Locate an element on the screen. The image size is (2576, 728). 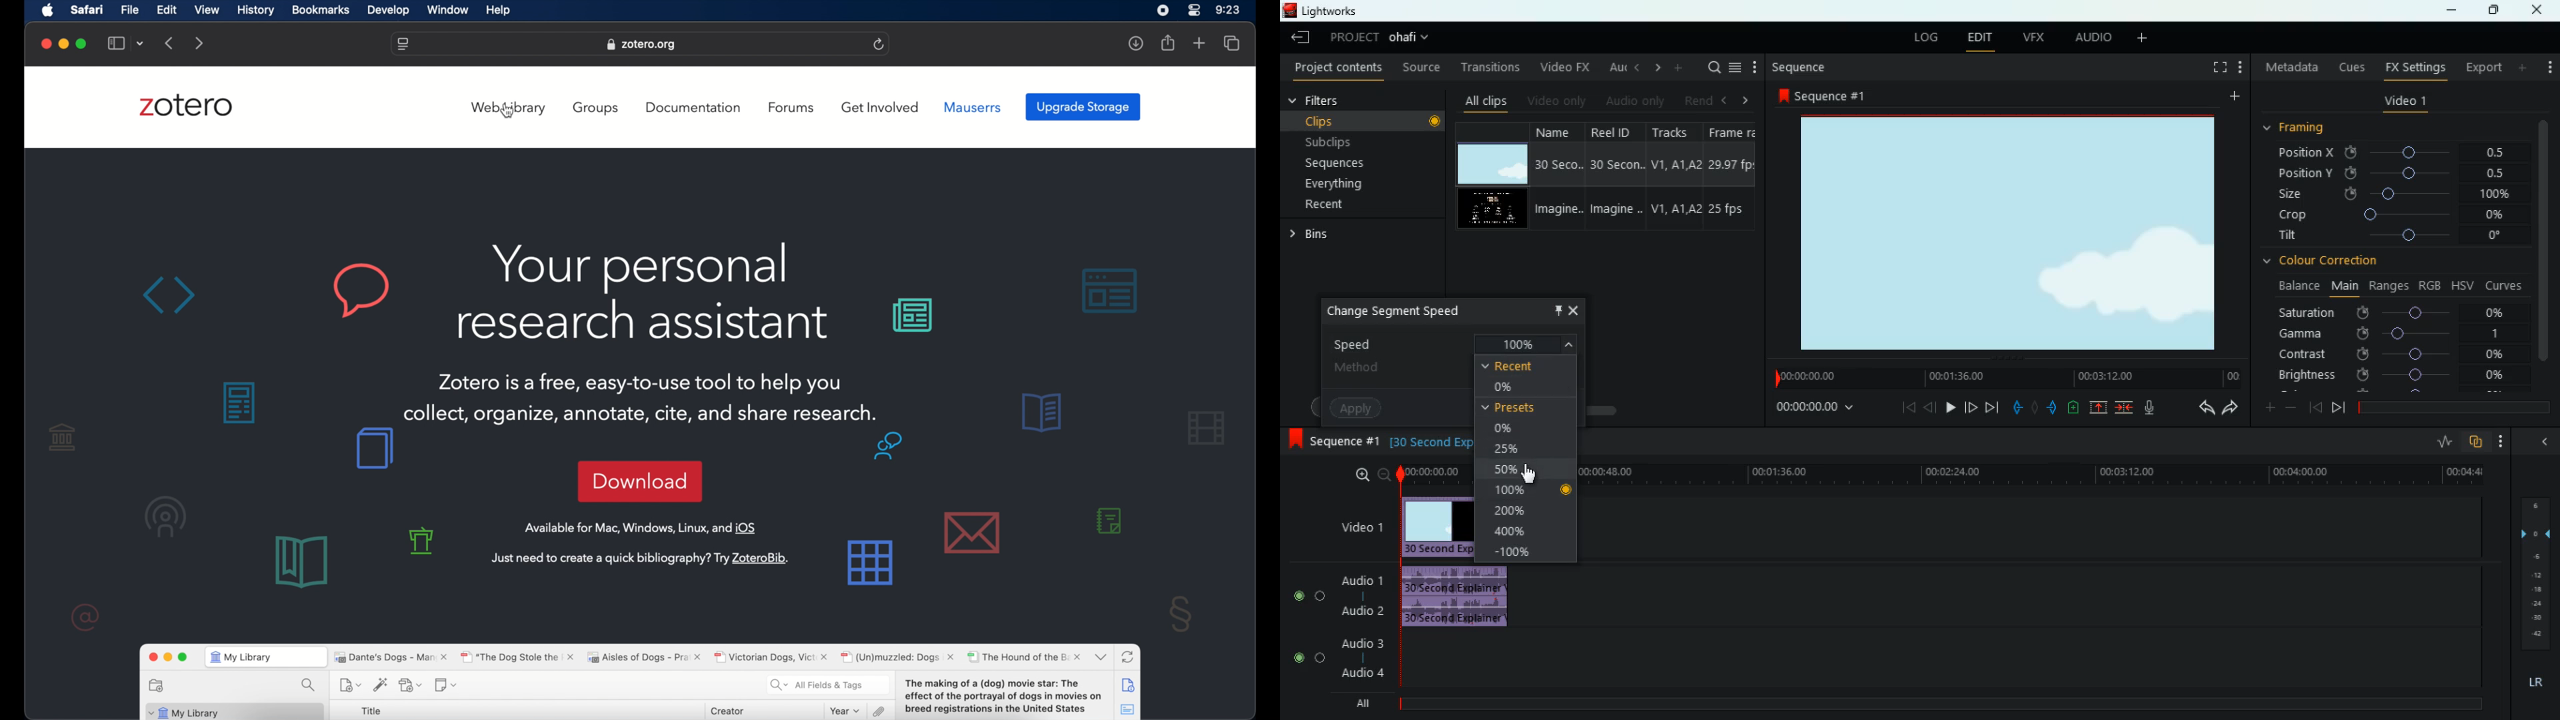
minimize is located at coordinates (63, 44).